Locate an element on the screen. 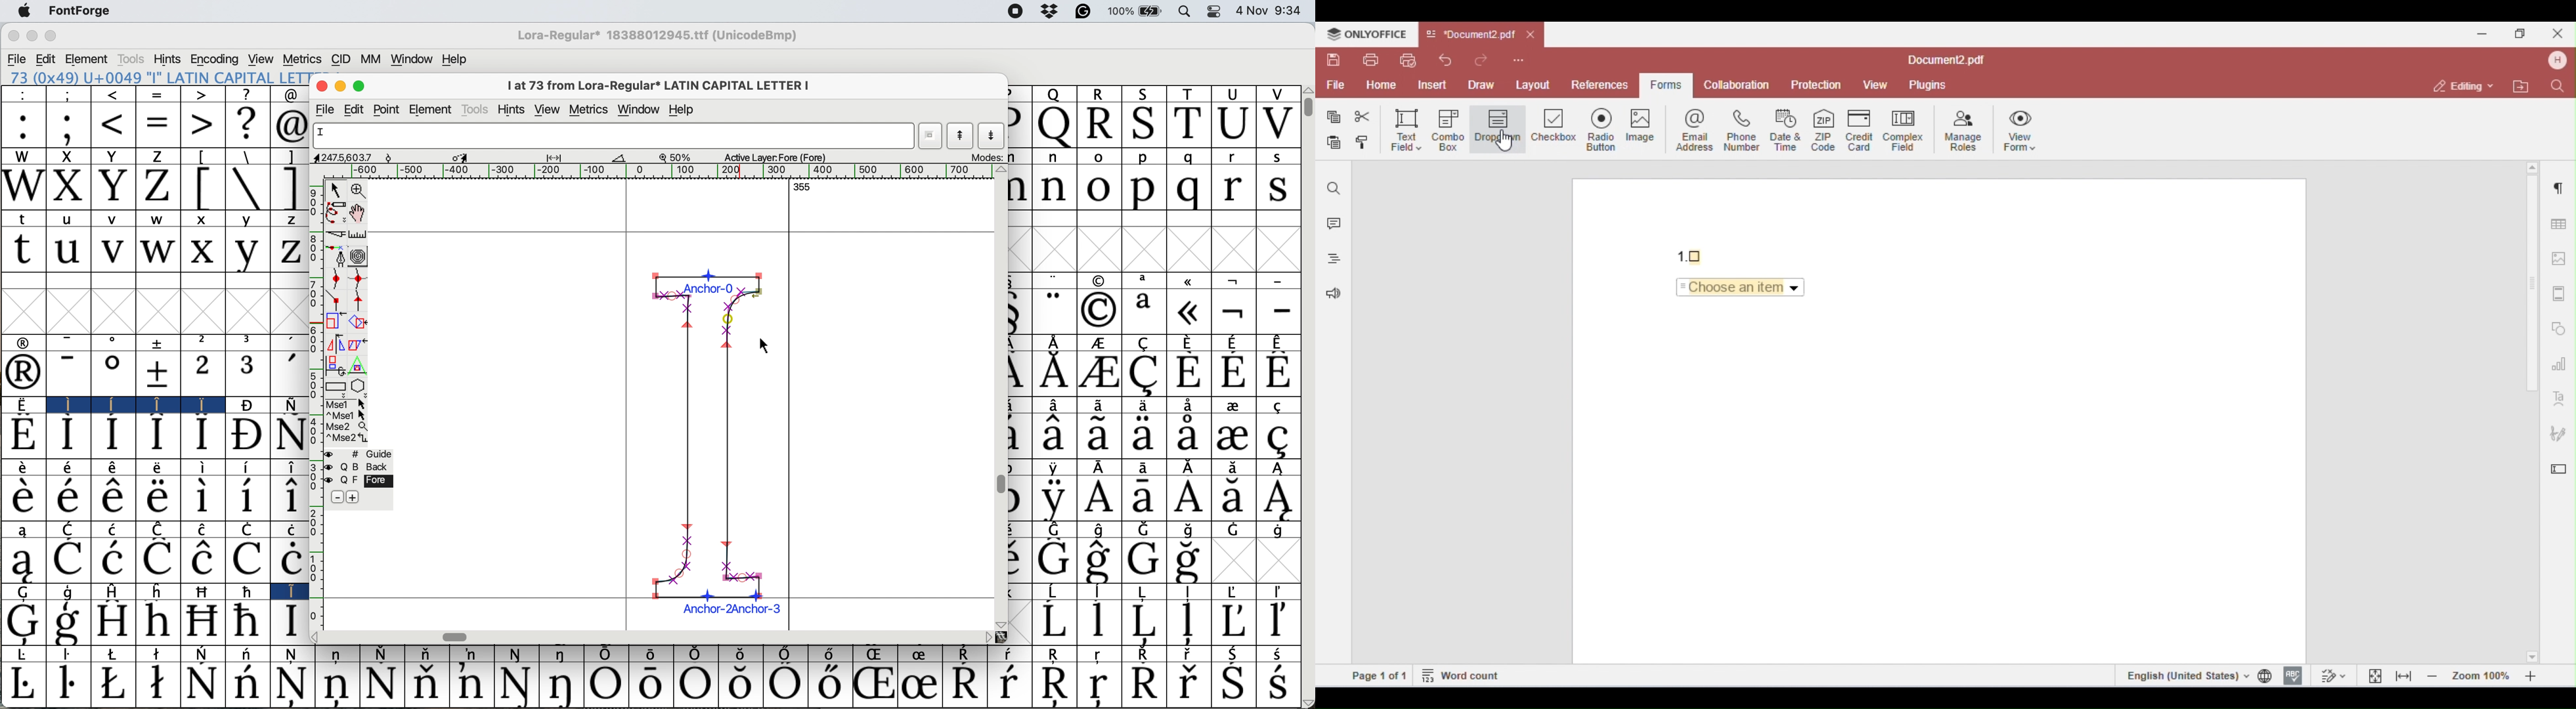 This screenshot has height=728, width=2576. rectangles and ellipse is located at coordinates (336, 385).